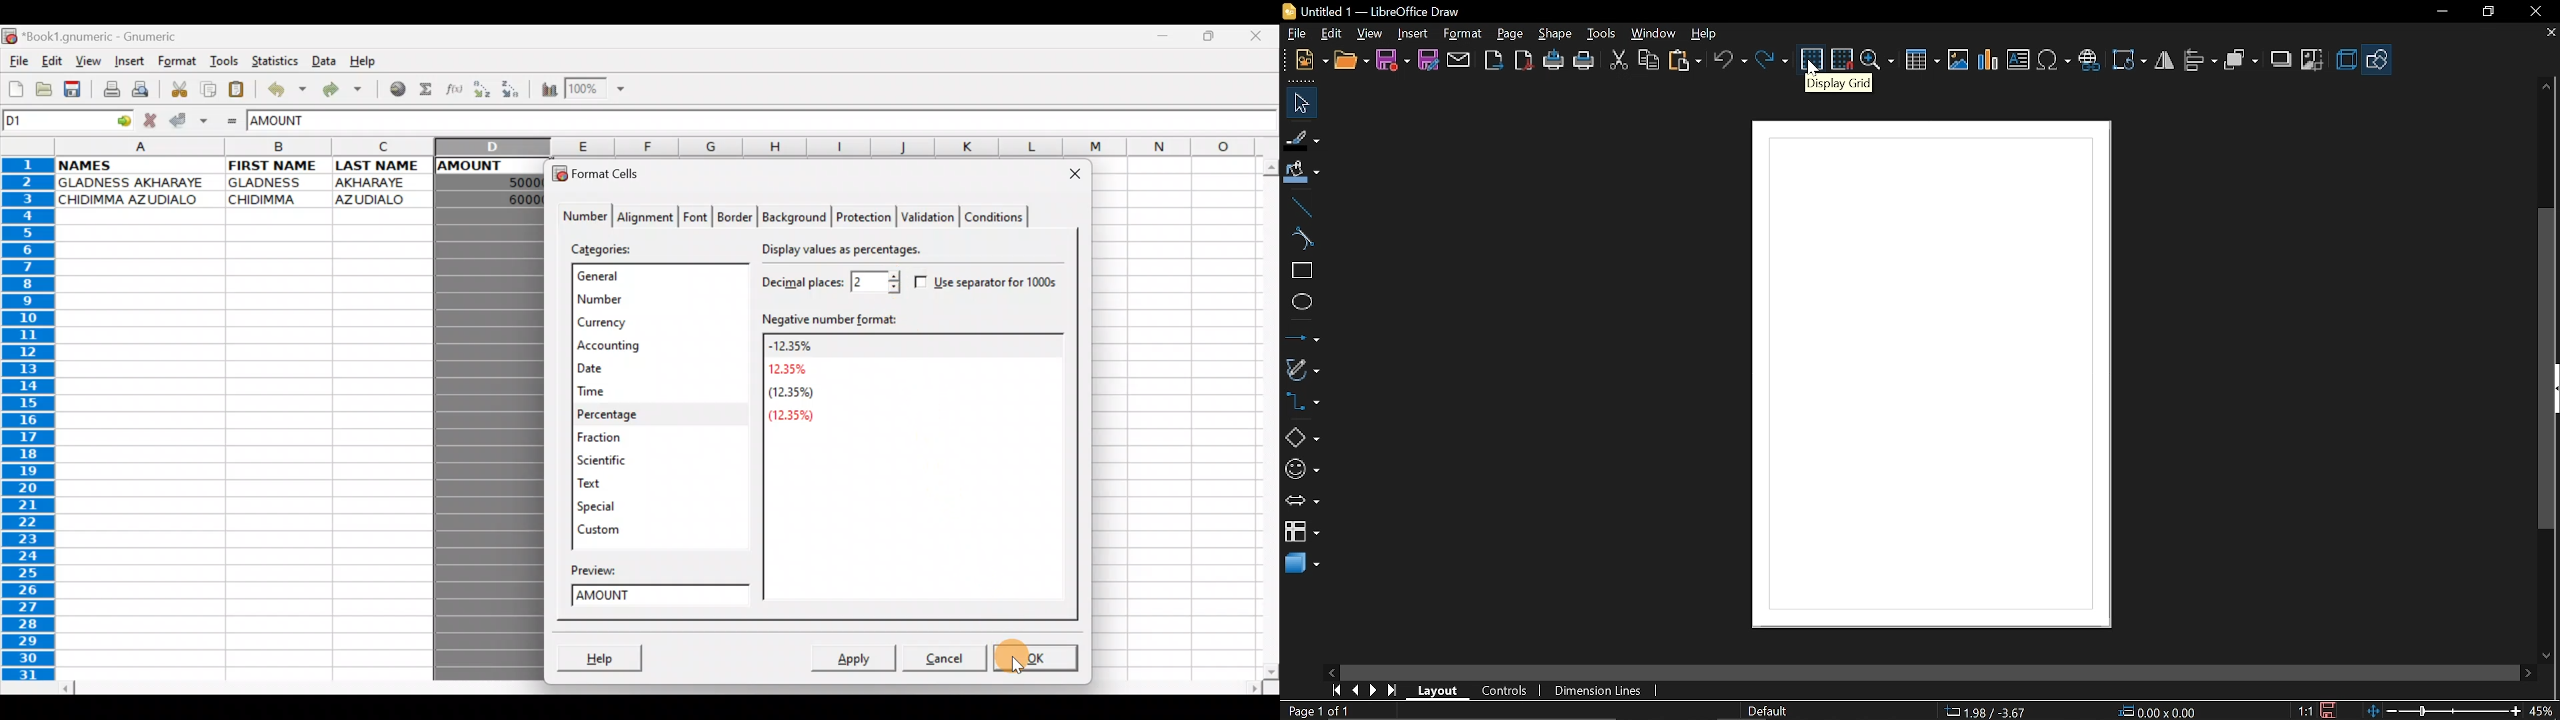 The height and width of the screenshot is (728, 2576). I want to click on Enter formula, so click(232, 121).